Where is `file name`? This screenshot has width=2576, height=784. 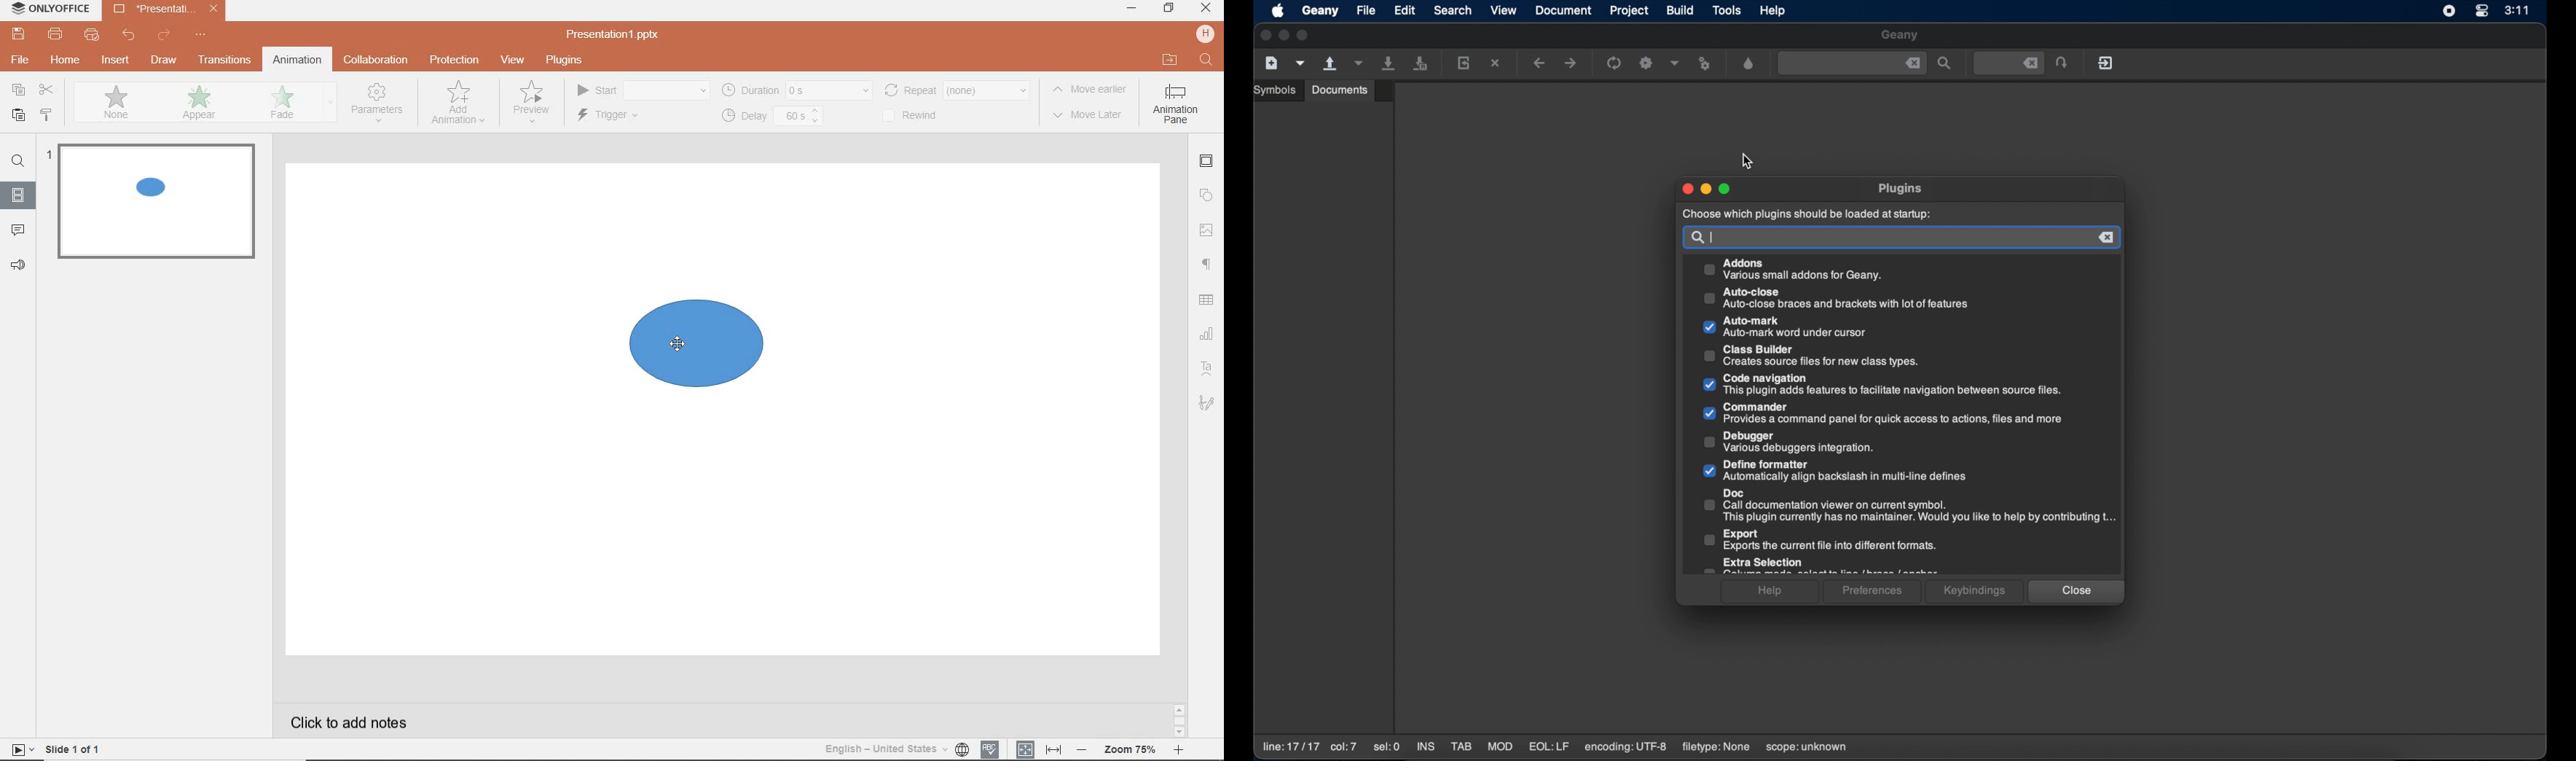 file name is located at coordinates (166, 10).